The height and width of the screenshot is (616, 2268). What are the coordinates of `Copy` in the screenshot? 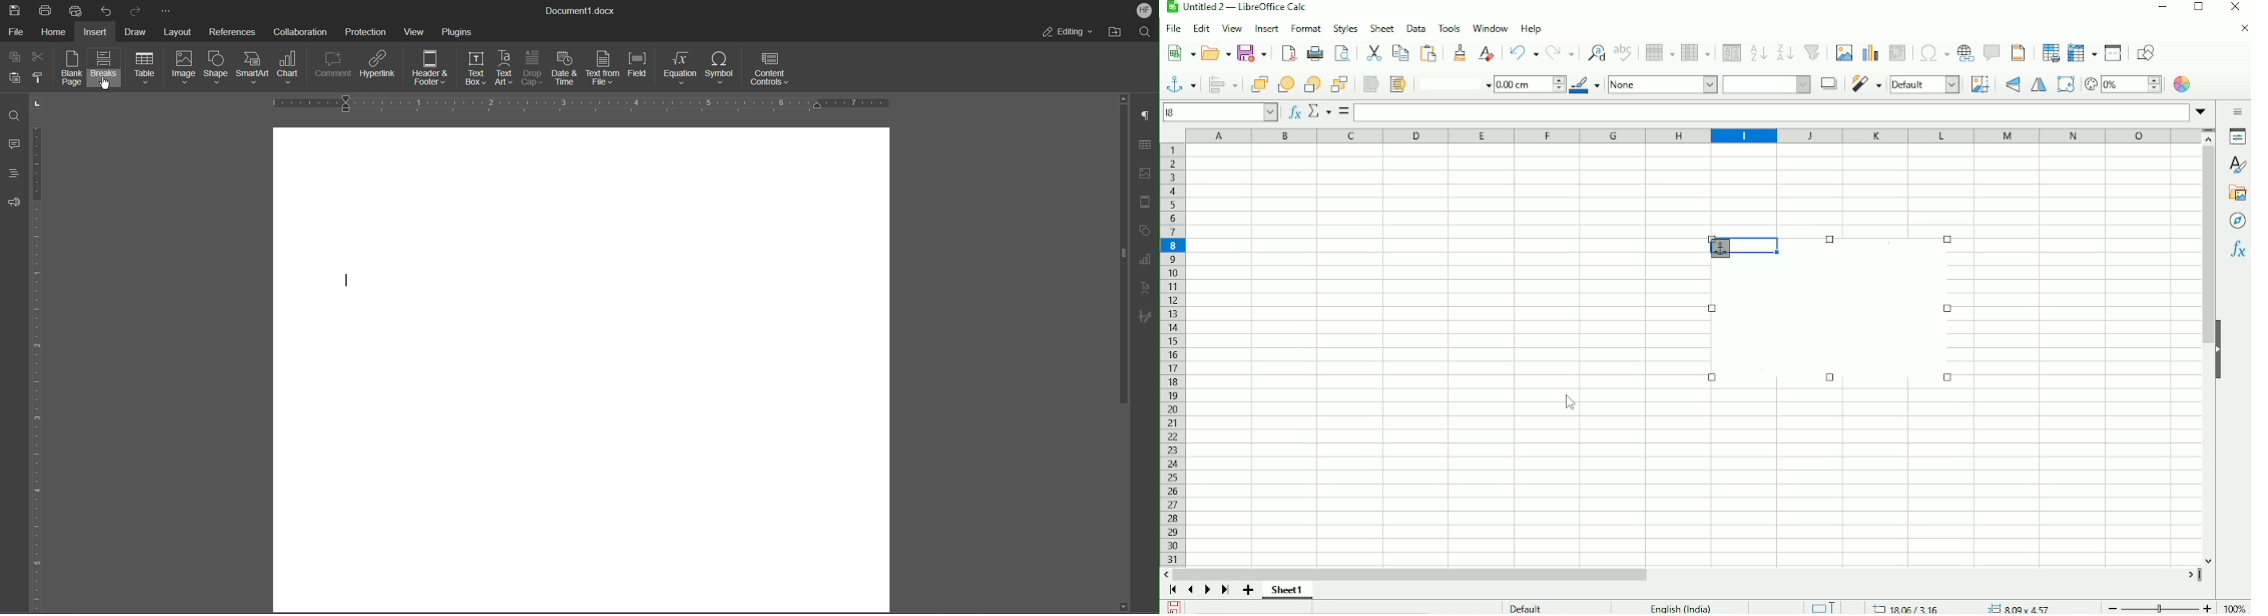 It's located at (1400, 52).